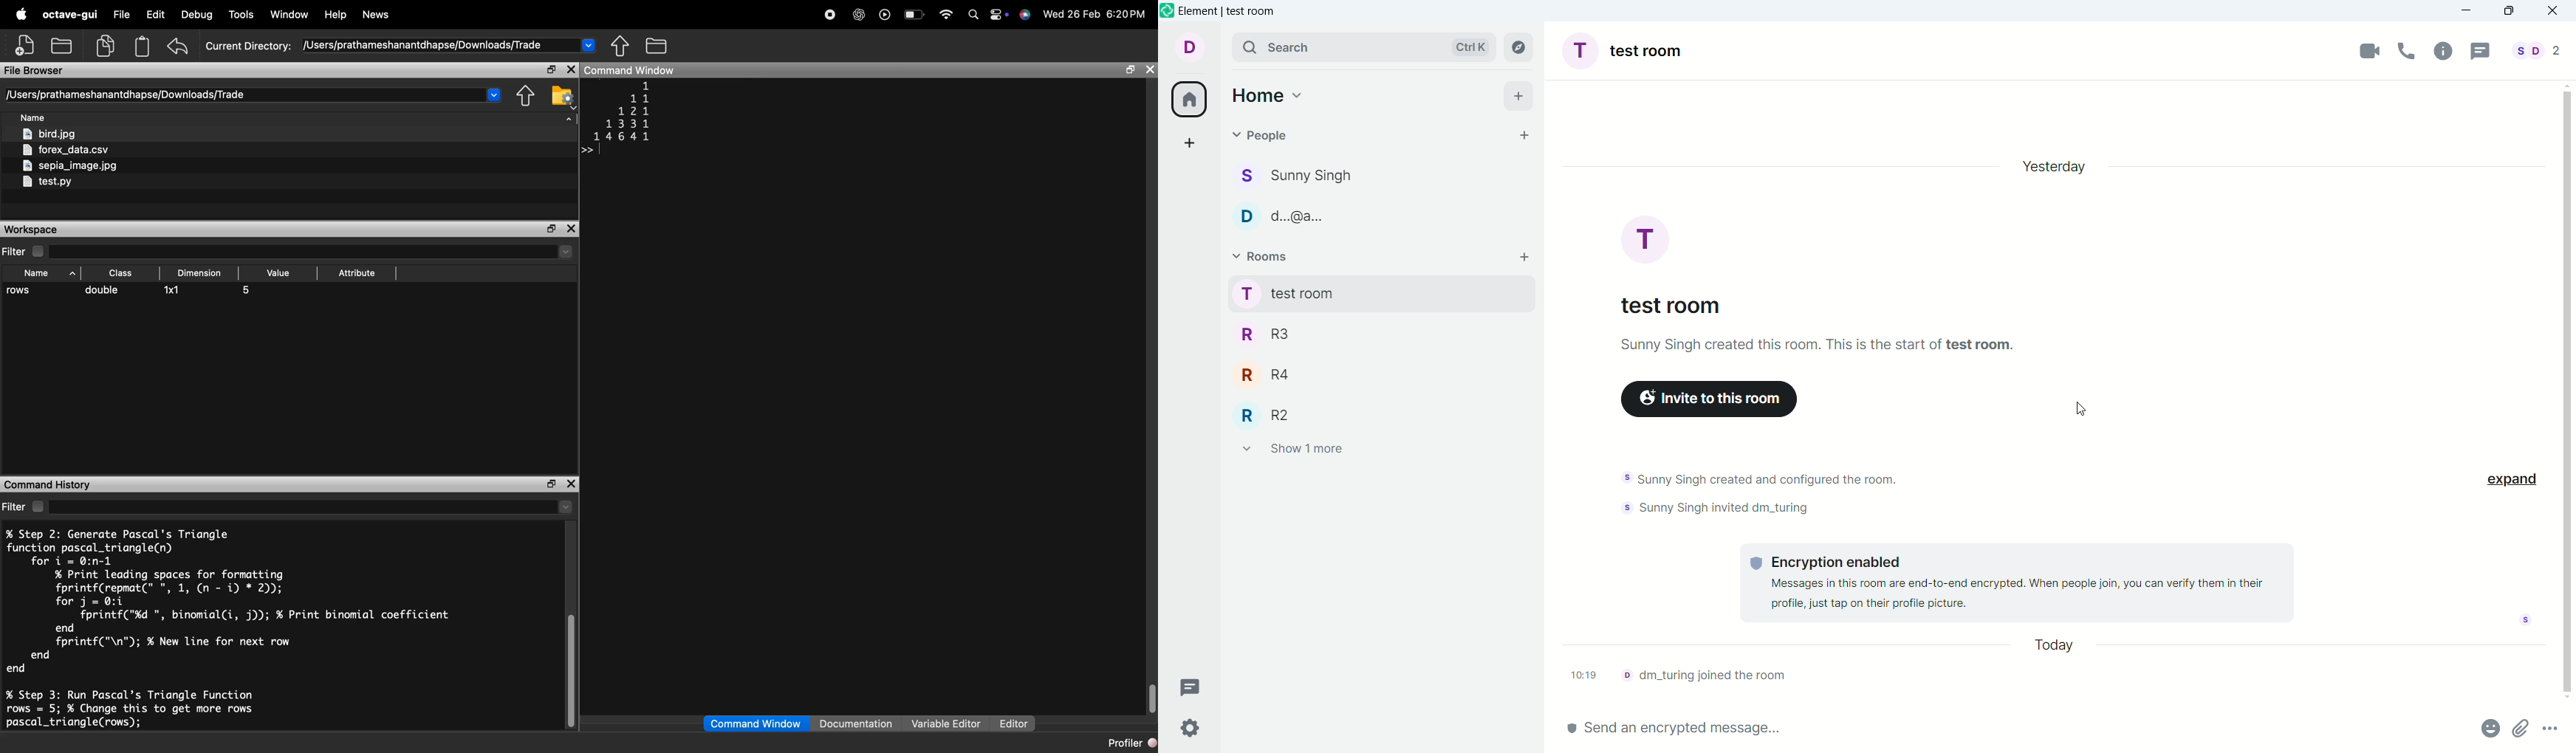 The image size is (2576, 756). Describe the element at coordinates (156, 13) in the screenshot. I see `Edit` at that location.